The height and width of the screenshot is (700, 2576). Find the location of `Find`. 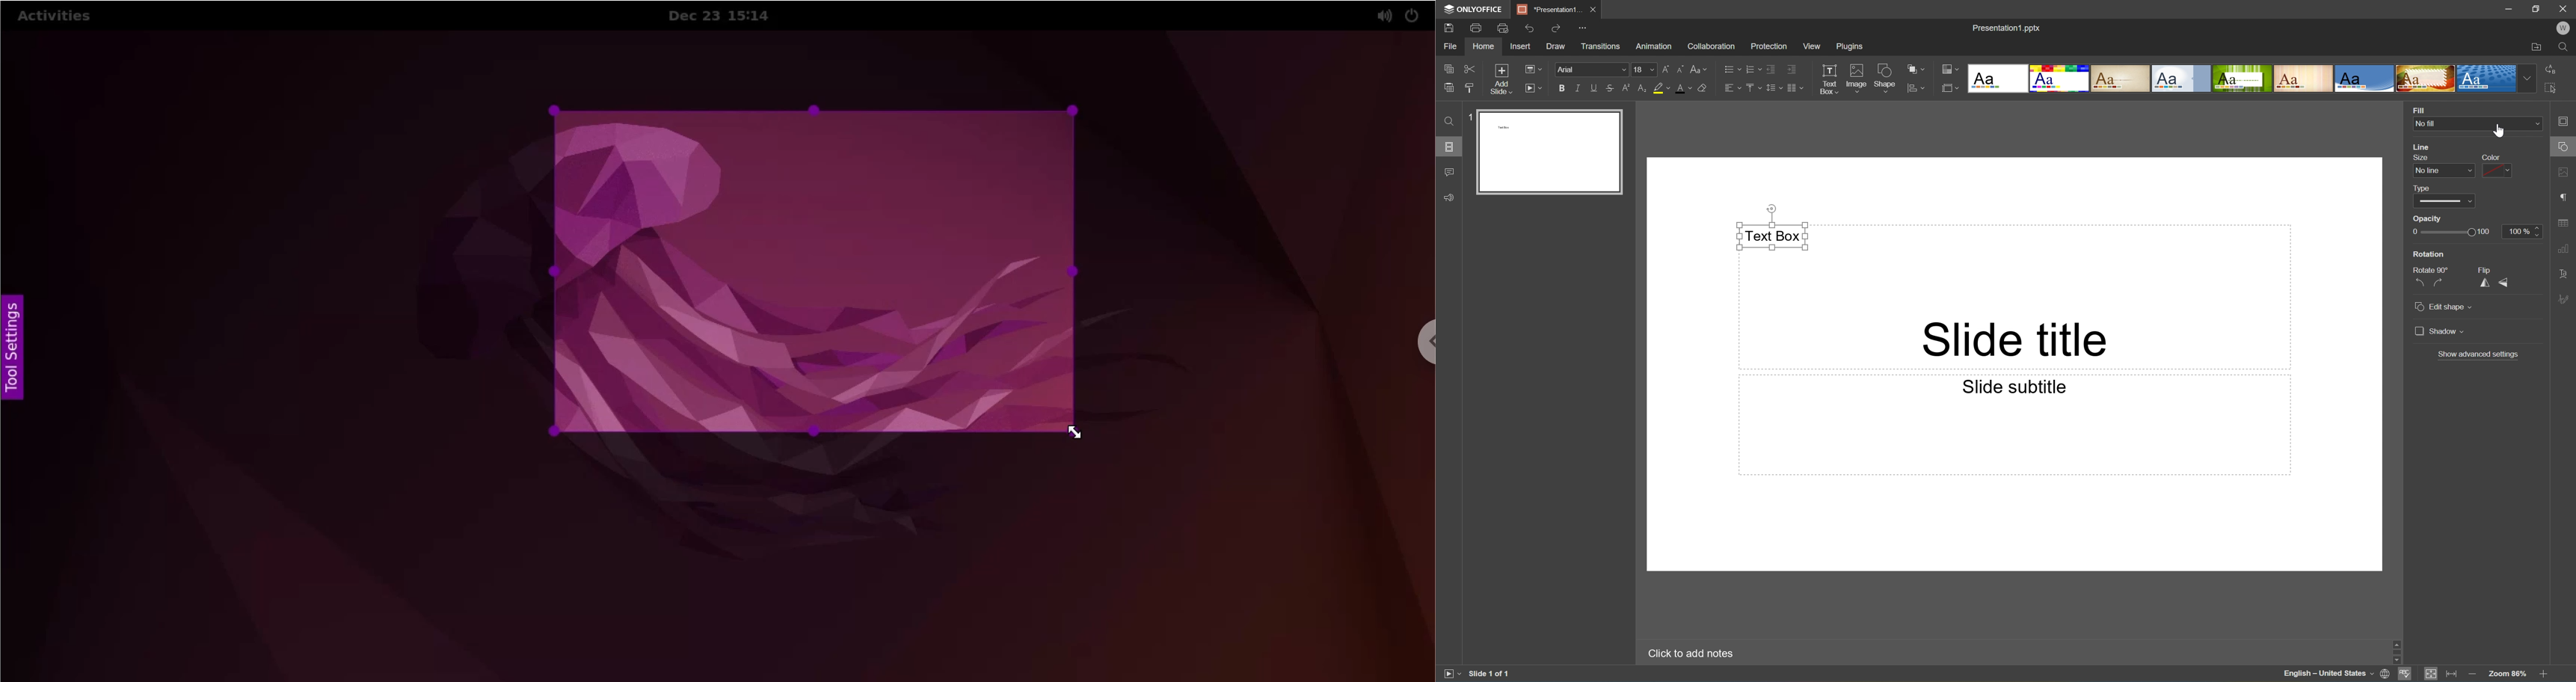

Find is located at coordinates (2566, 47).